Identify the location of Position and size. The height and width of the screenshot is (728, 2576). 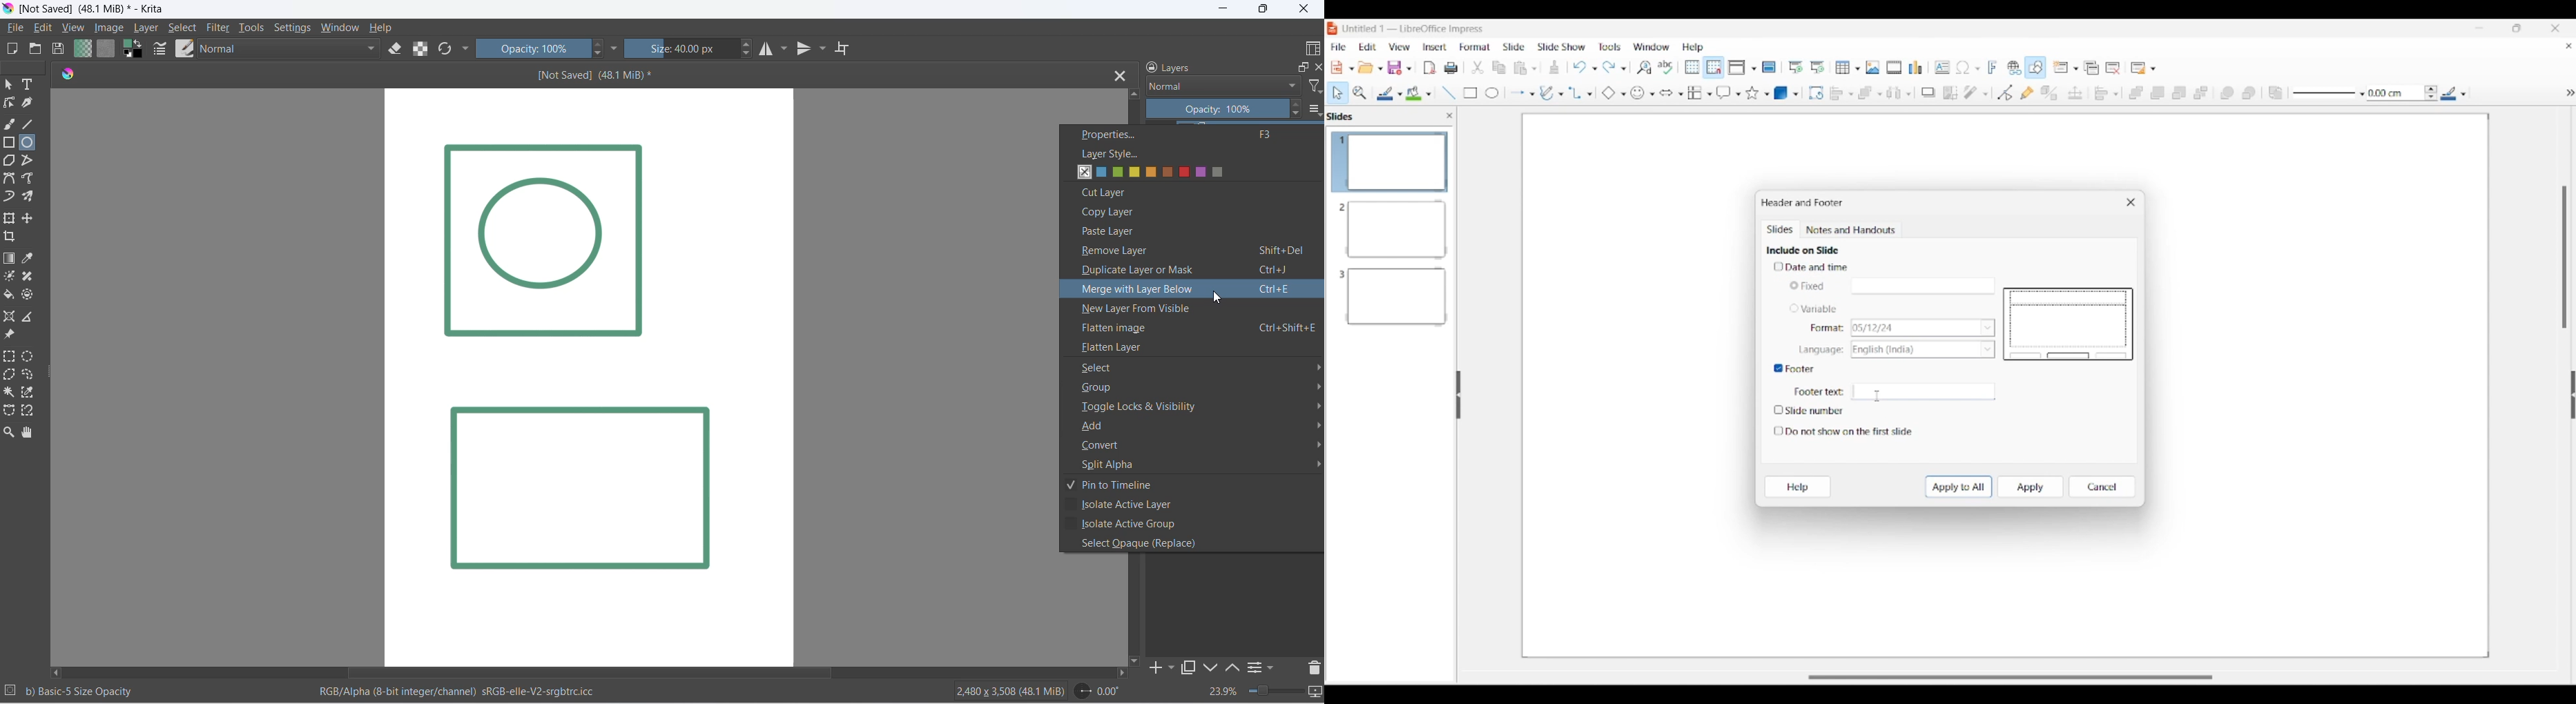
(2075, 93).